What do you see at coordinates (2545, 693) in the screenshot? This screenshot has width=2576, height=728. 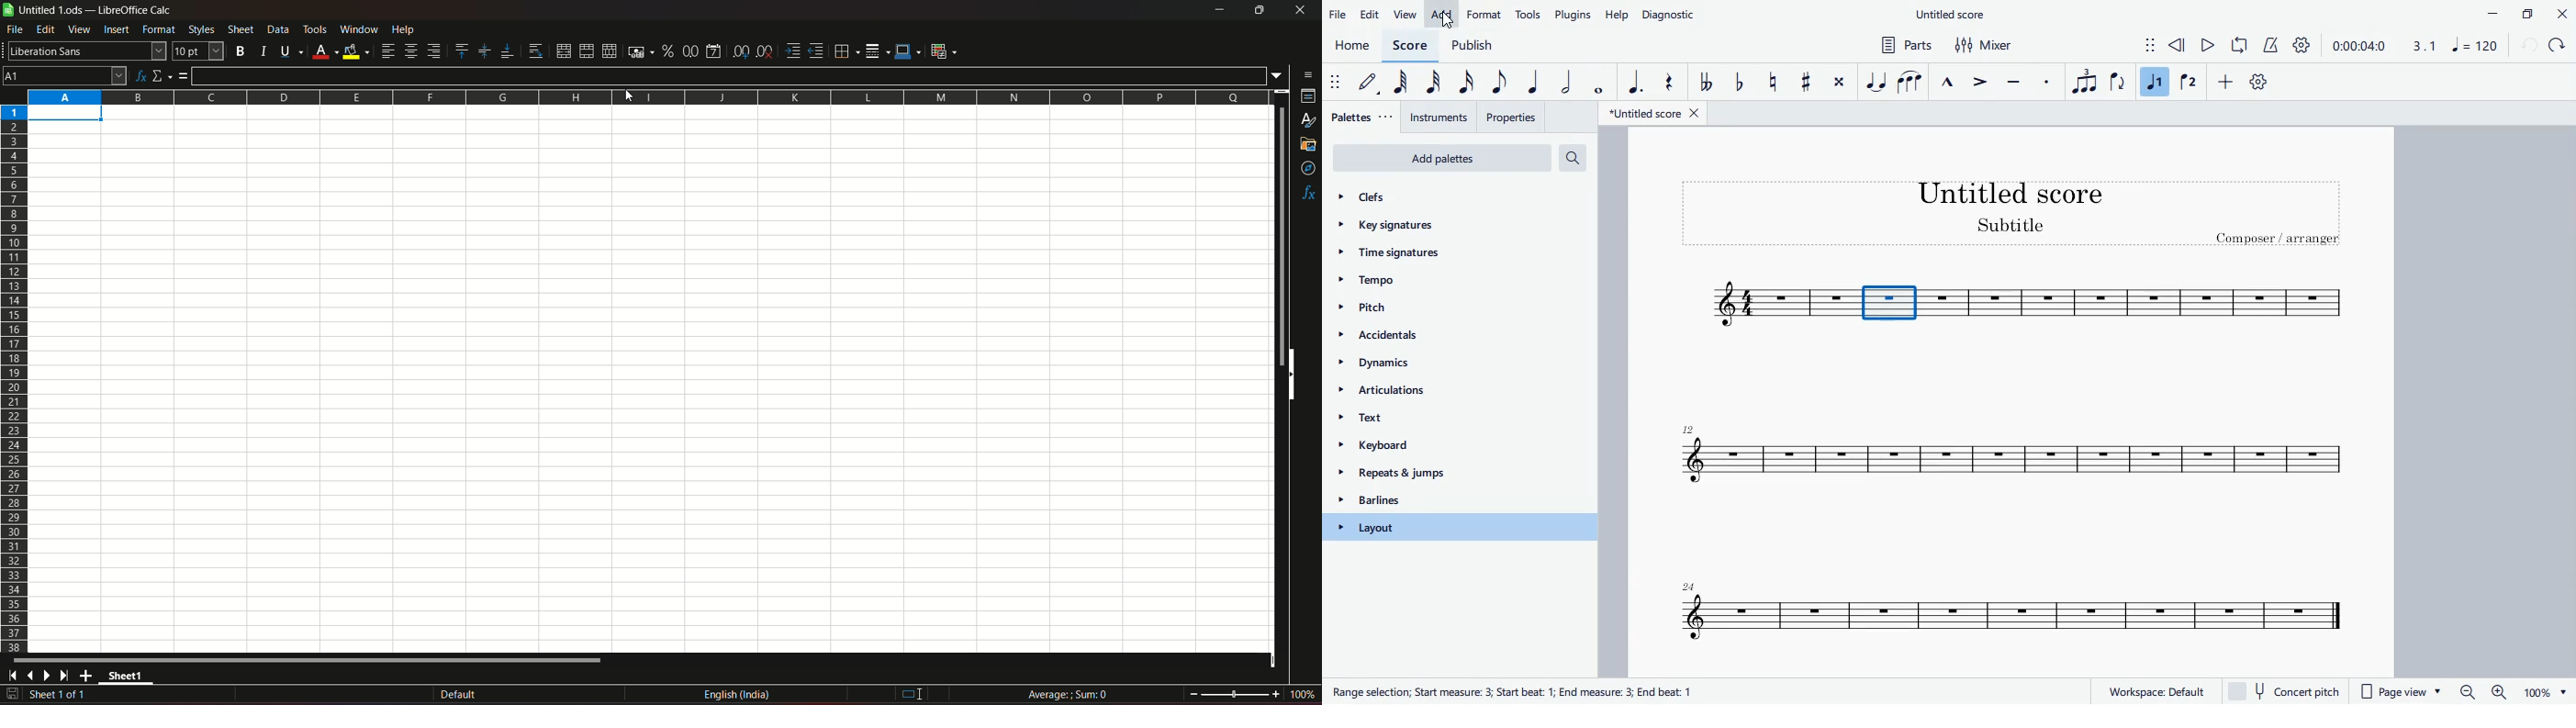 I see `page zoom level` at bounding box center [2545, 693].